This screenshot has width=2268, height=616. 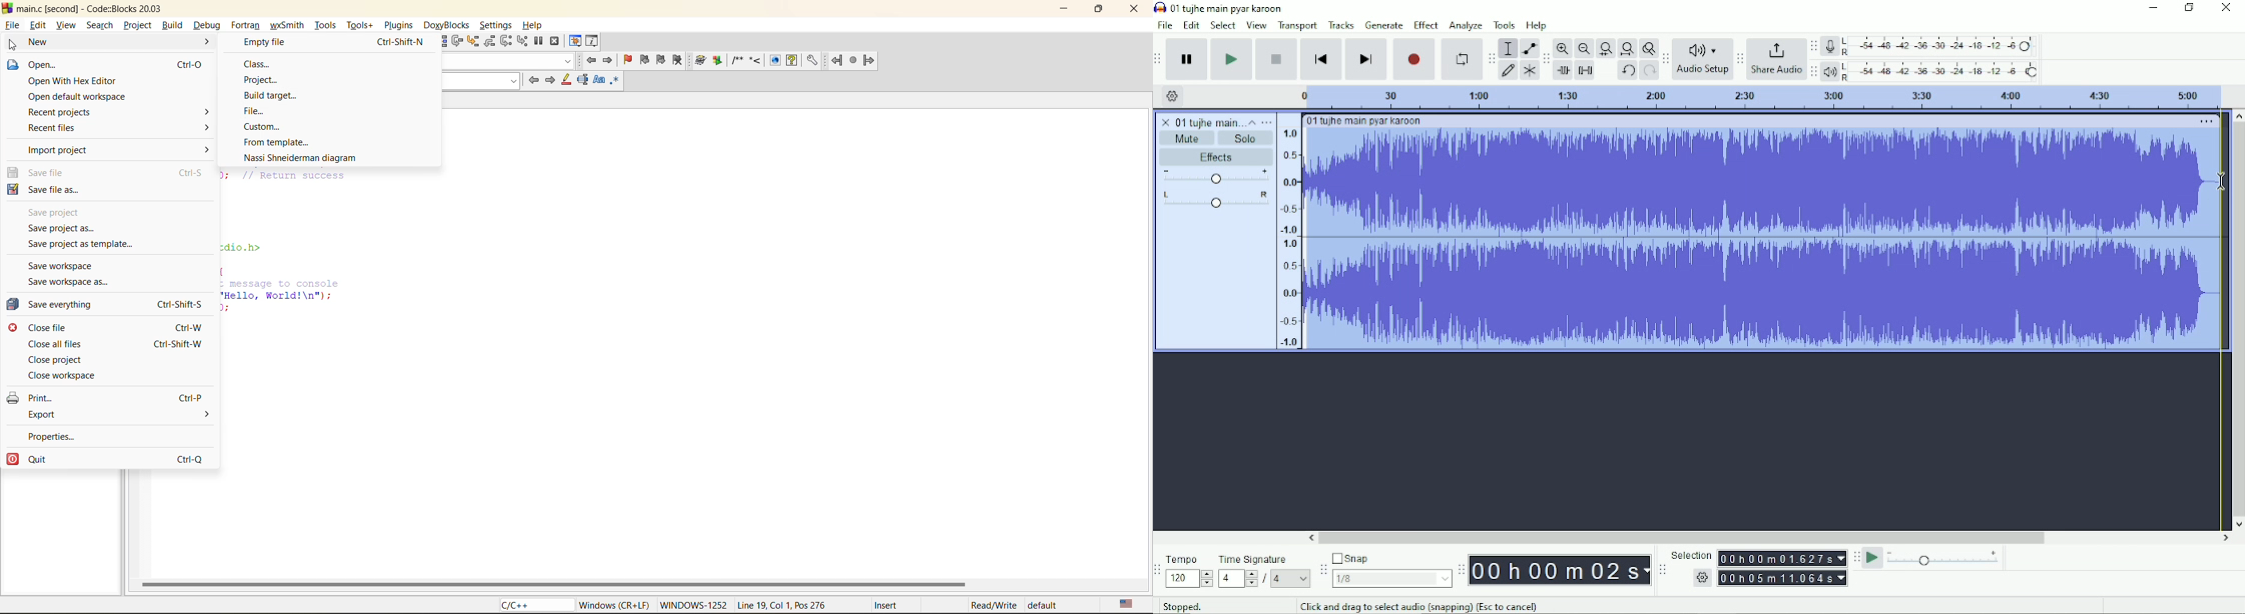 I want to click on nassi shneidermann diagram, so click(x=300, y=158).